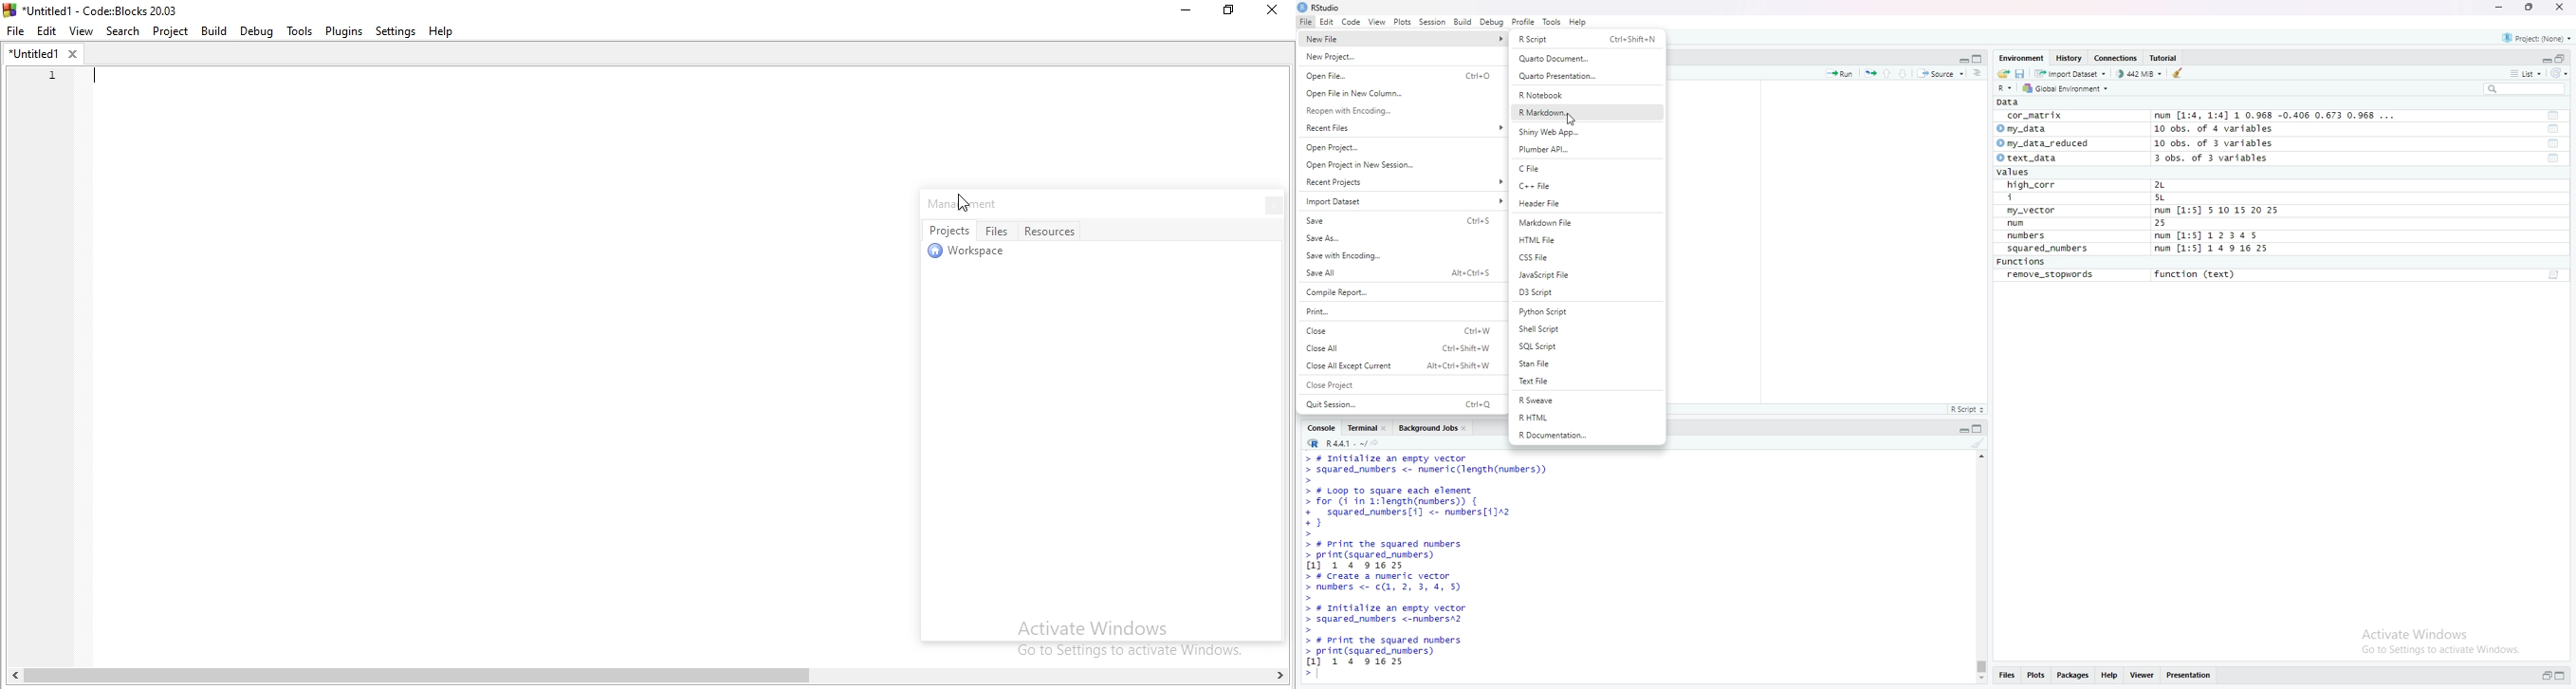  I want to click on squared_numbers, so click(2049, 248).